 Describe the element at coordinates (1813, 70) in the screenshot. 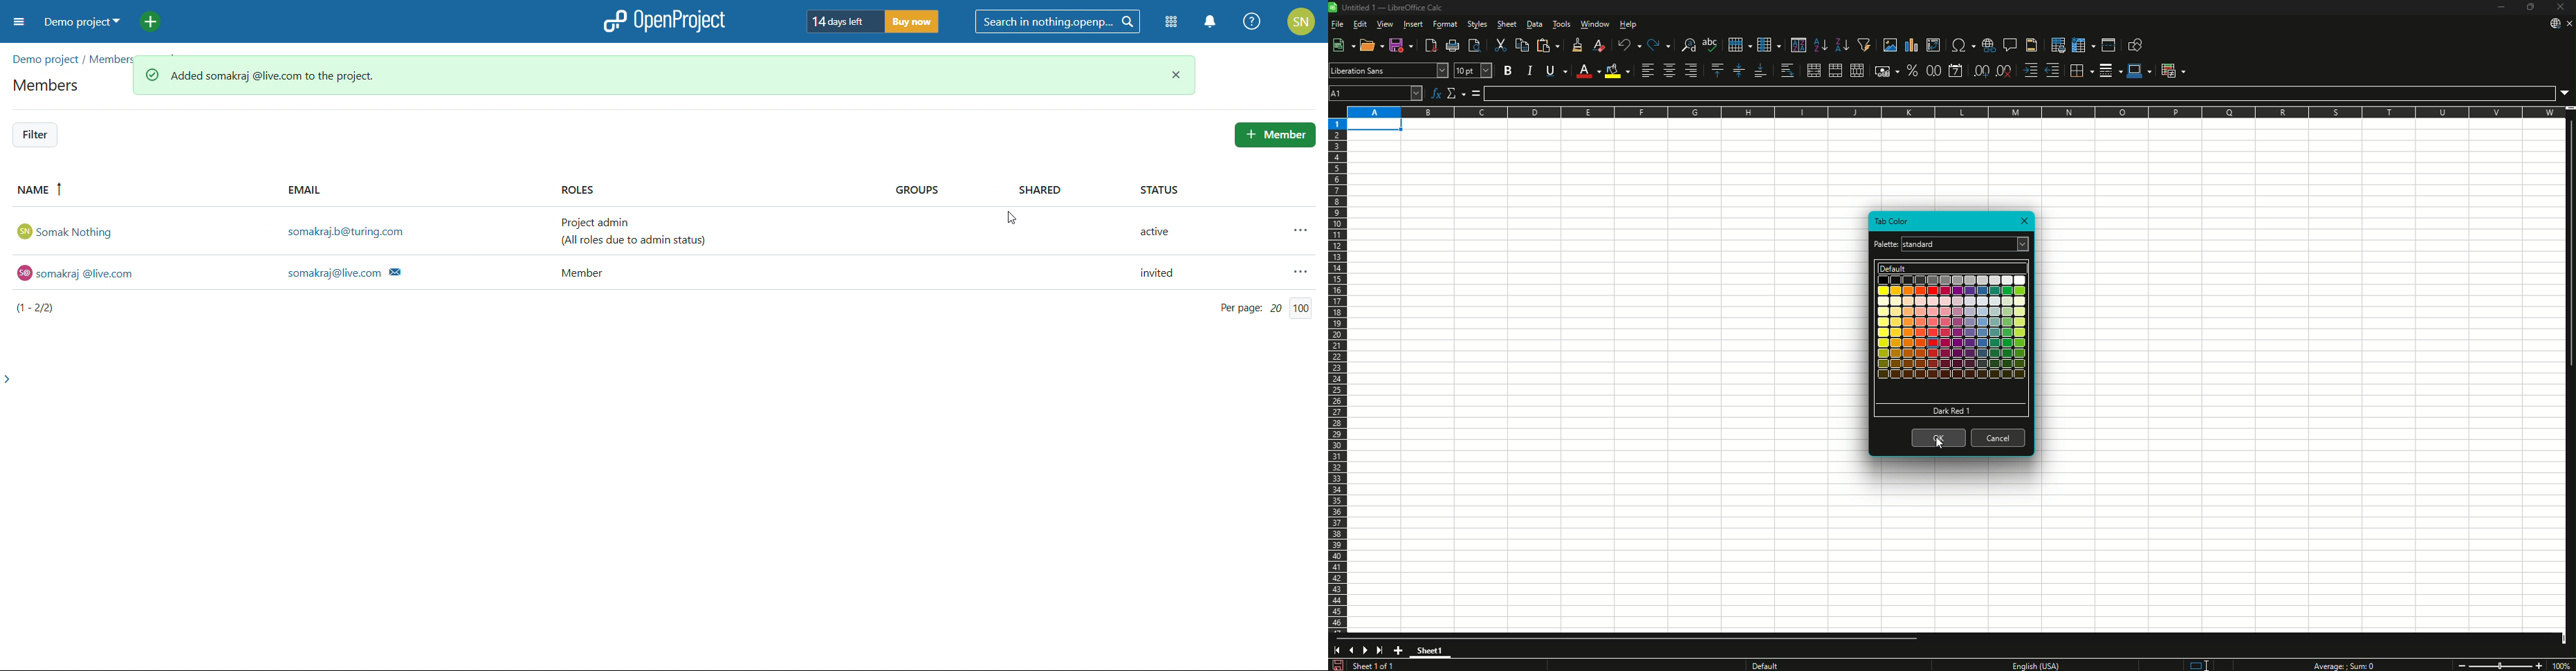

I see `Merge and Center or Unmerge` at that location.